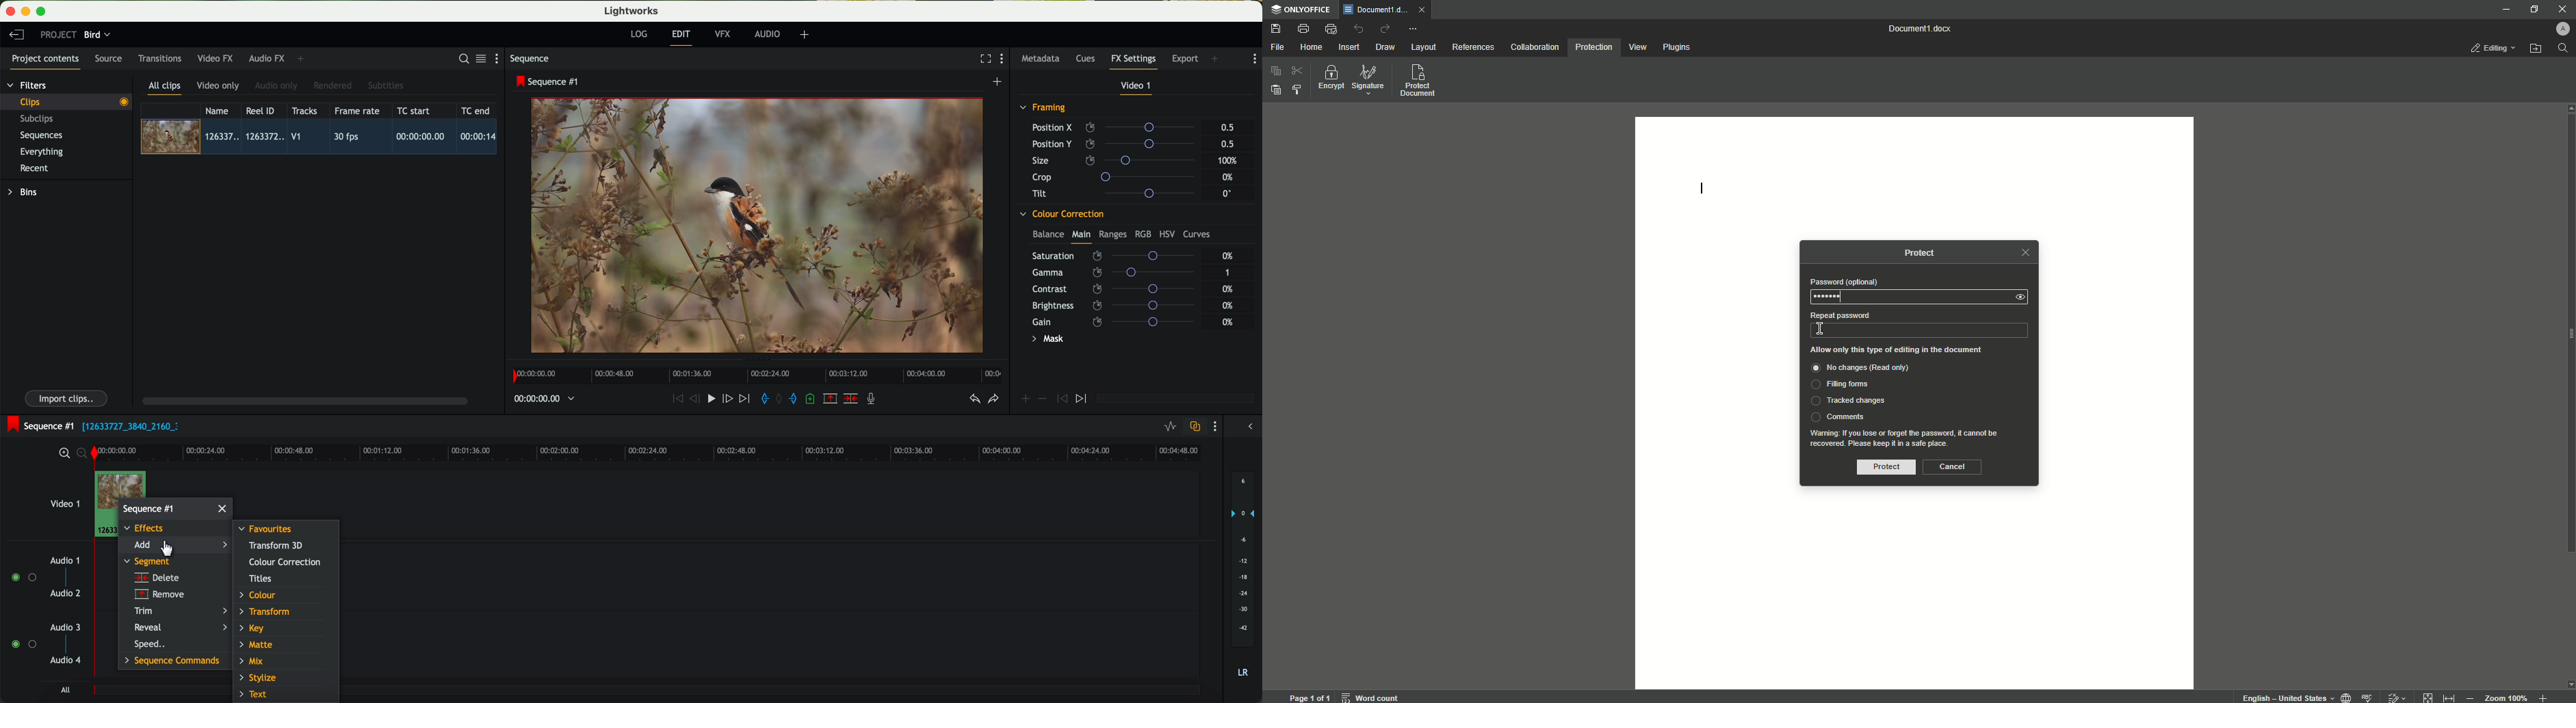 The width and height of the screenshot is (2576, 728). I want to click on Protect, so click(1925, 253).